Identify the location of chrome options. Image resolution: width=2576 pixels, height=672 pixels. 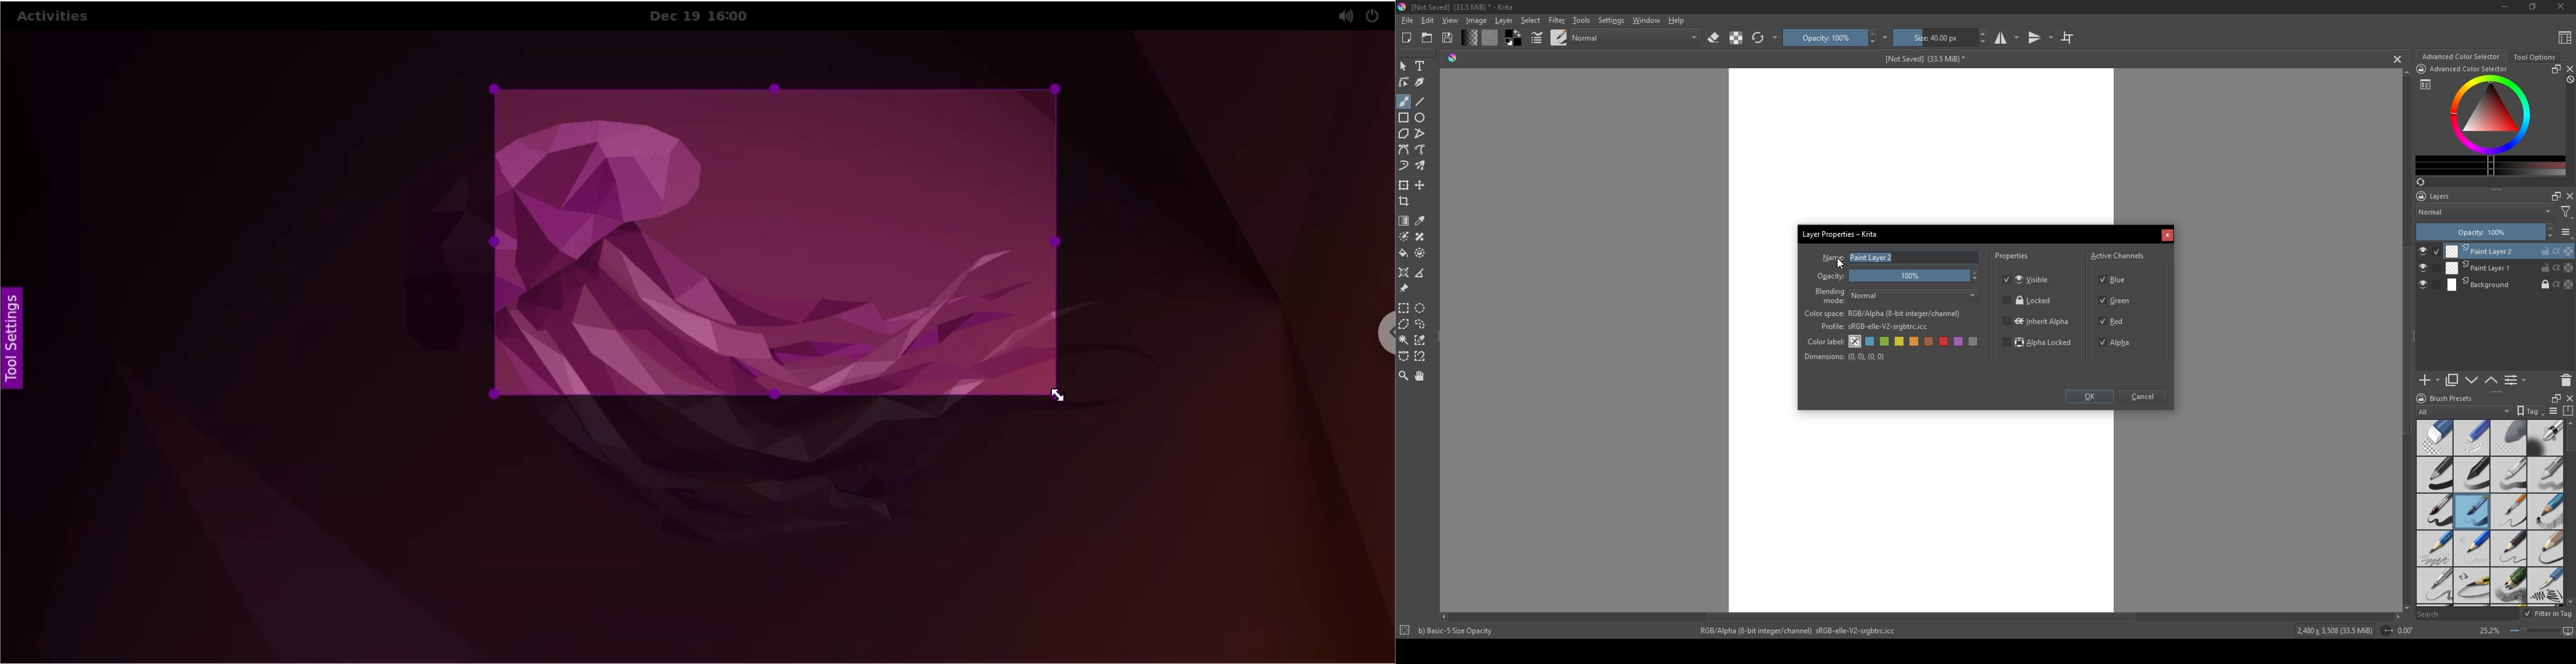
(1371, 341).